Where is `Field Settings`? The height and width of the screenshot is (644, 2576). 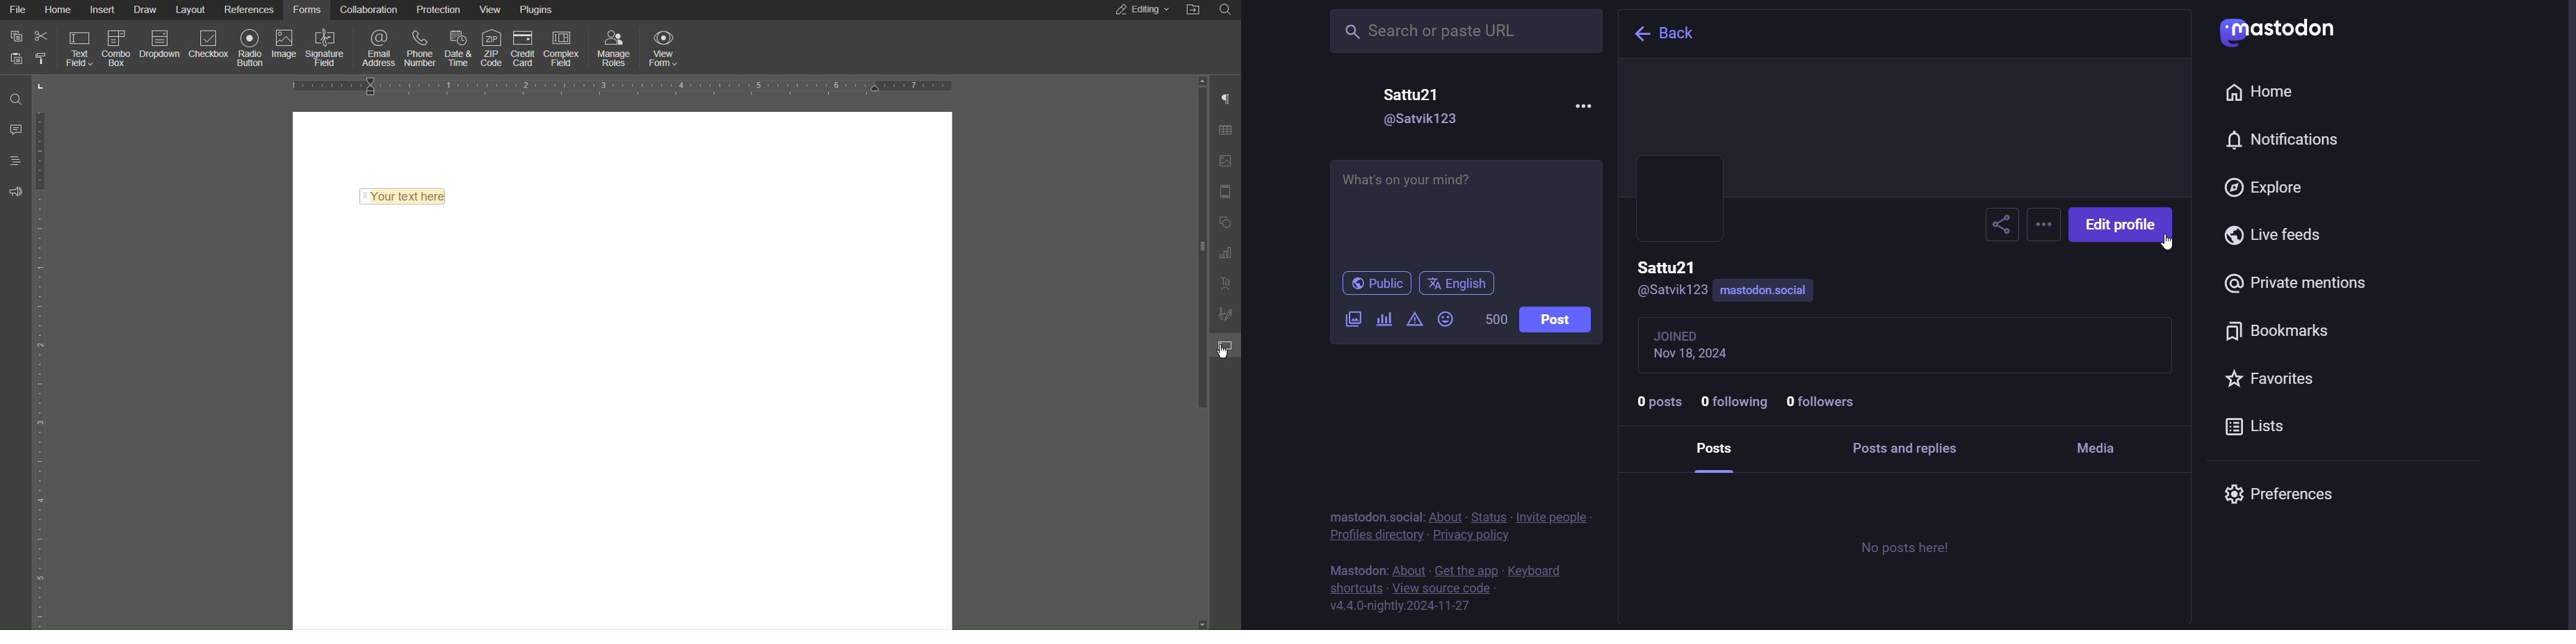 Field Settings is located at coordinates (1229, 346).